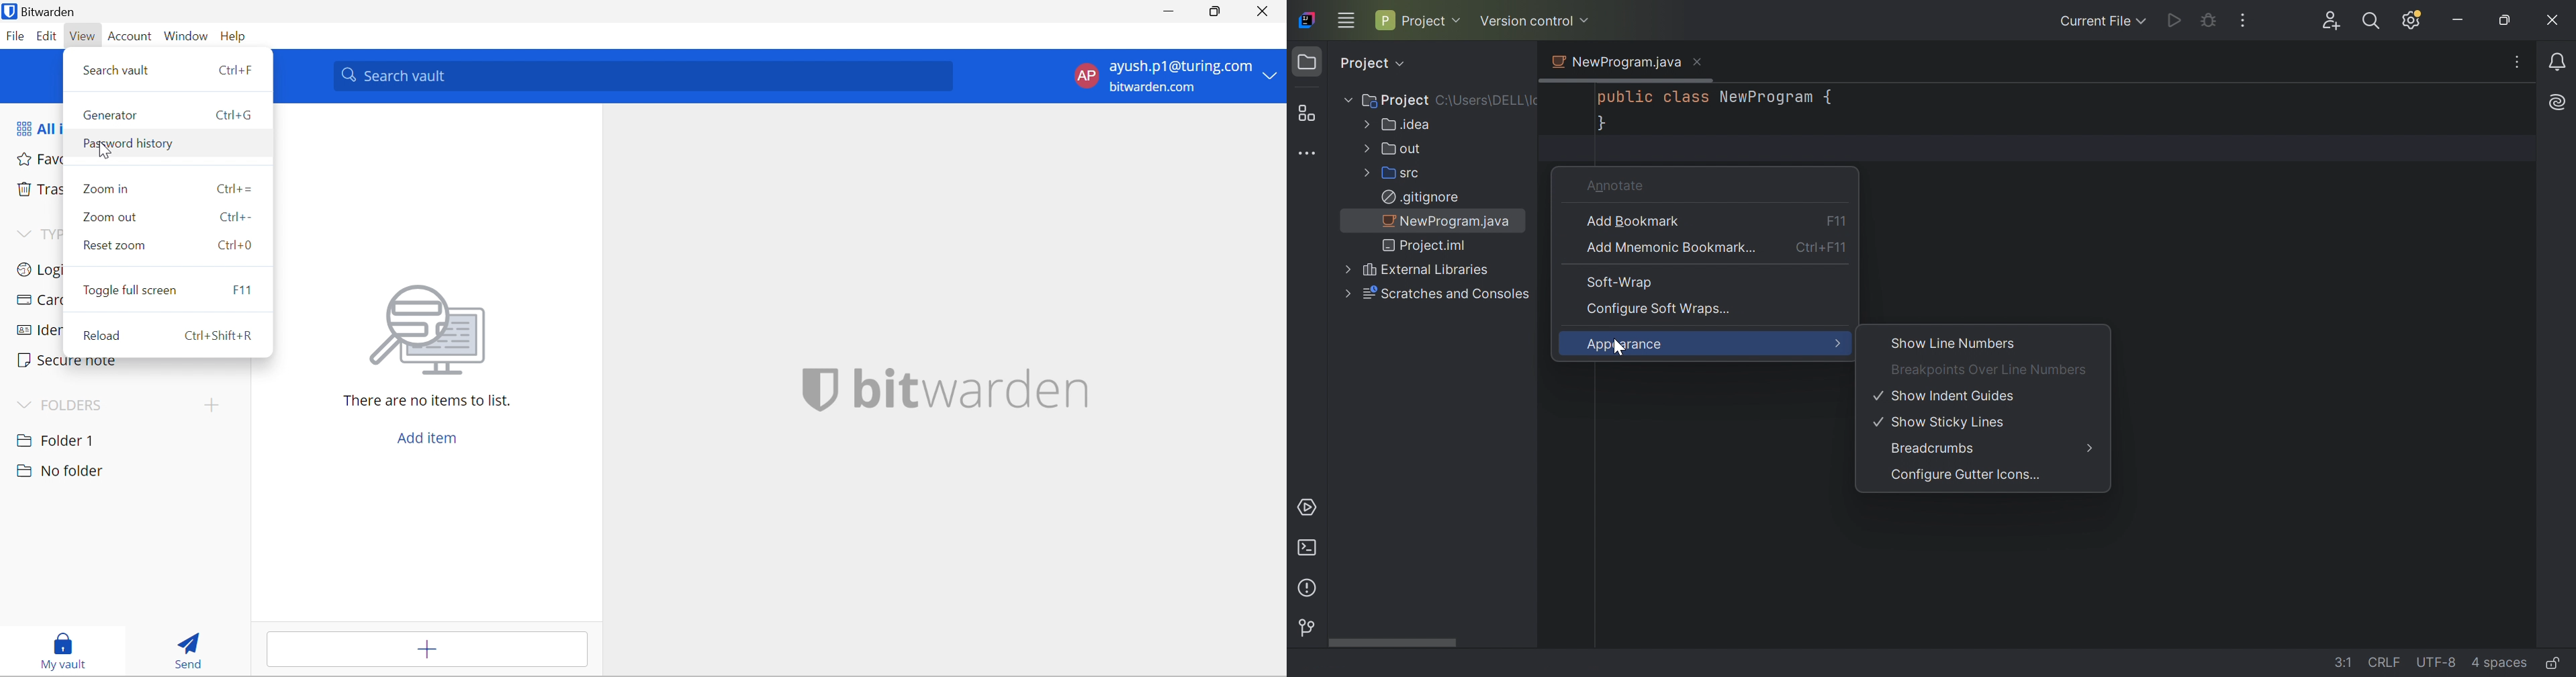  I want to click on Drop Down, so click(1366, 172).